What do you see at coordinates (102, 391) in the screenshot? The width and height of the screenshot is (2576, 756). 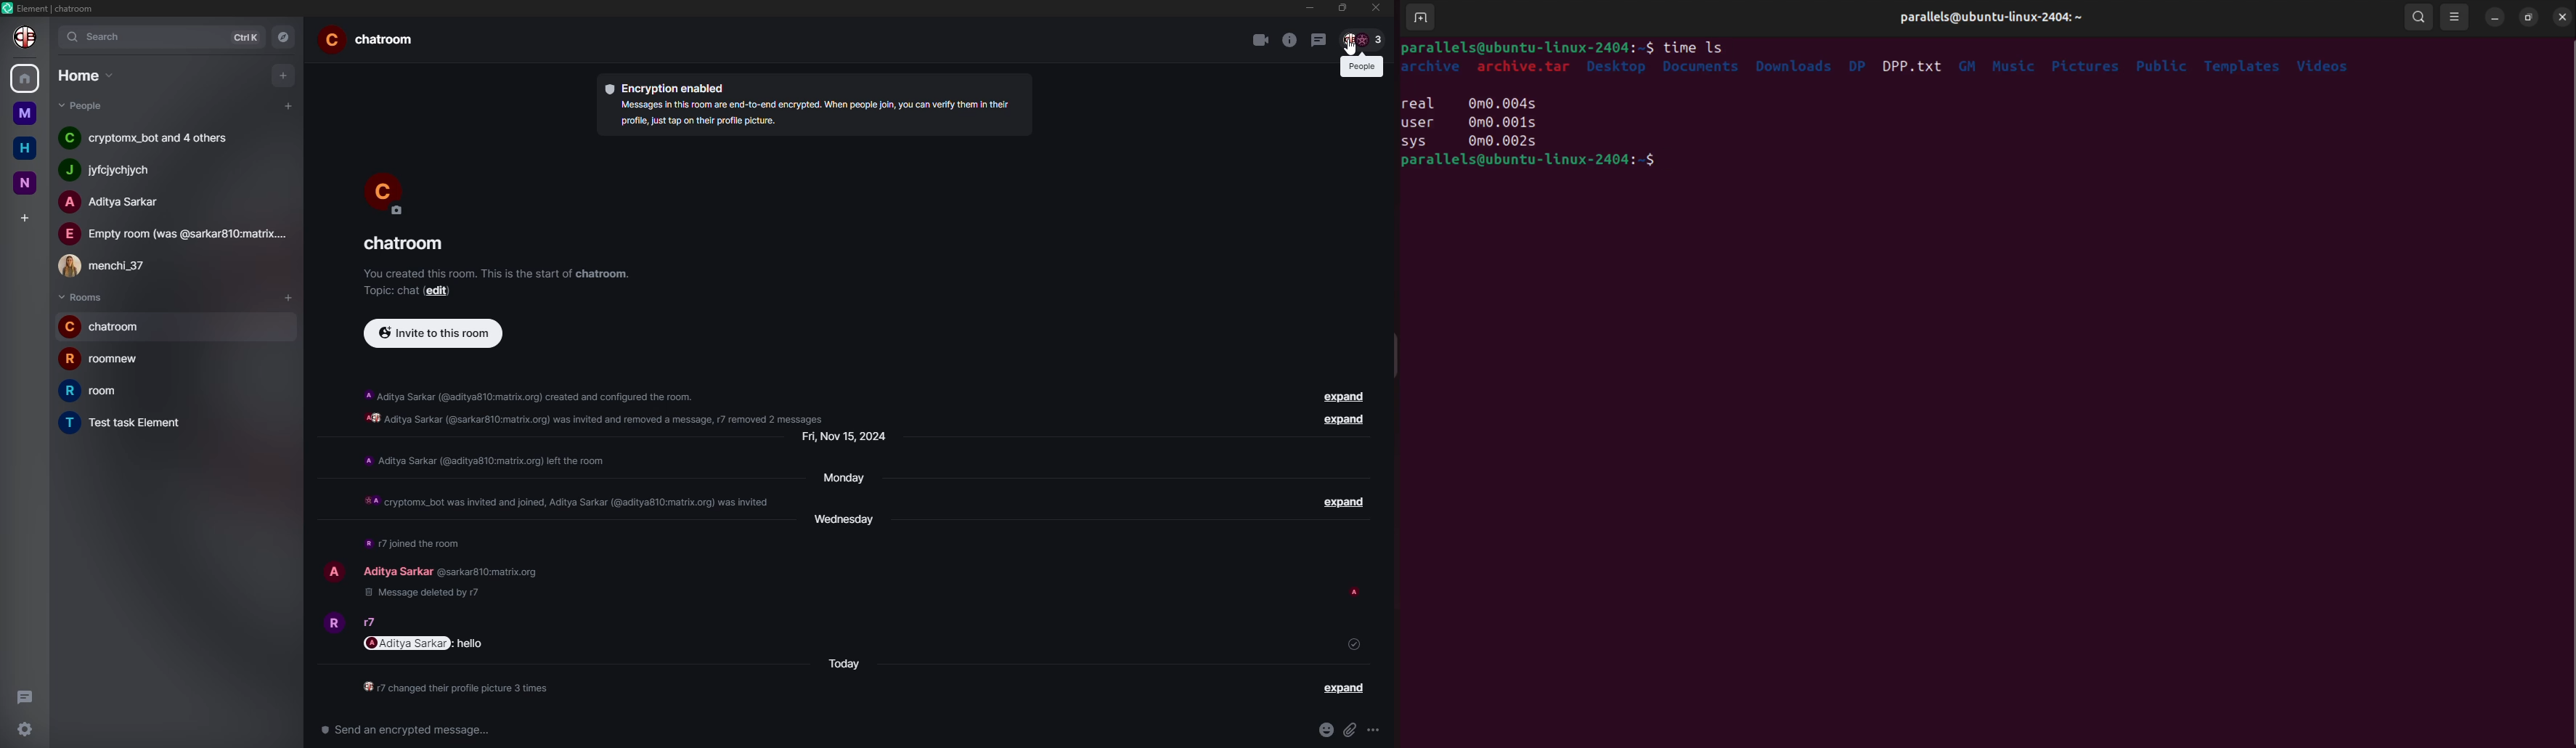 I see `room` at bounding box center [102, 391].